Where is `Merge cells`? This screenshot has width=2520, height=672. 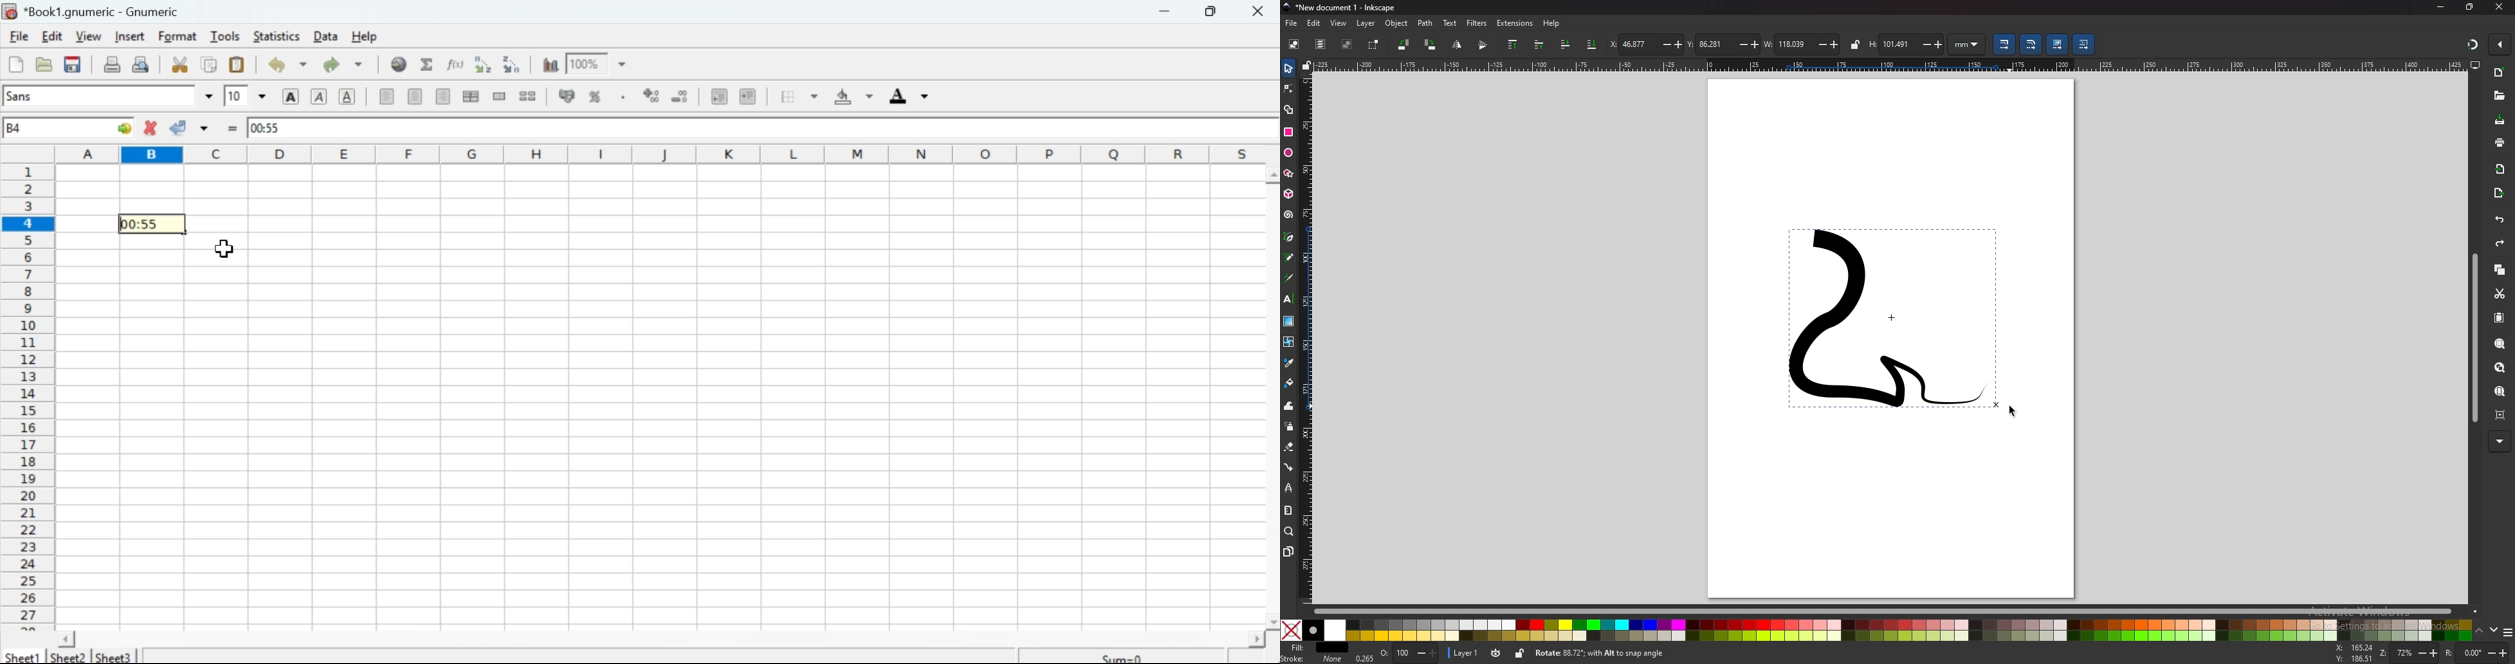
Merge cells is located at coordinates (499, 97).